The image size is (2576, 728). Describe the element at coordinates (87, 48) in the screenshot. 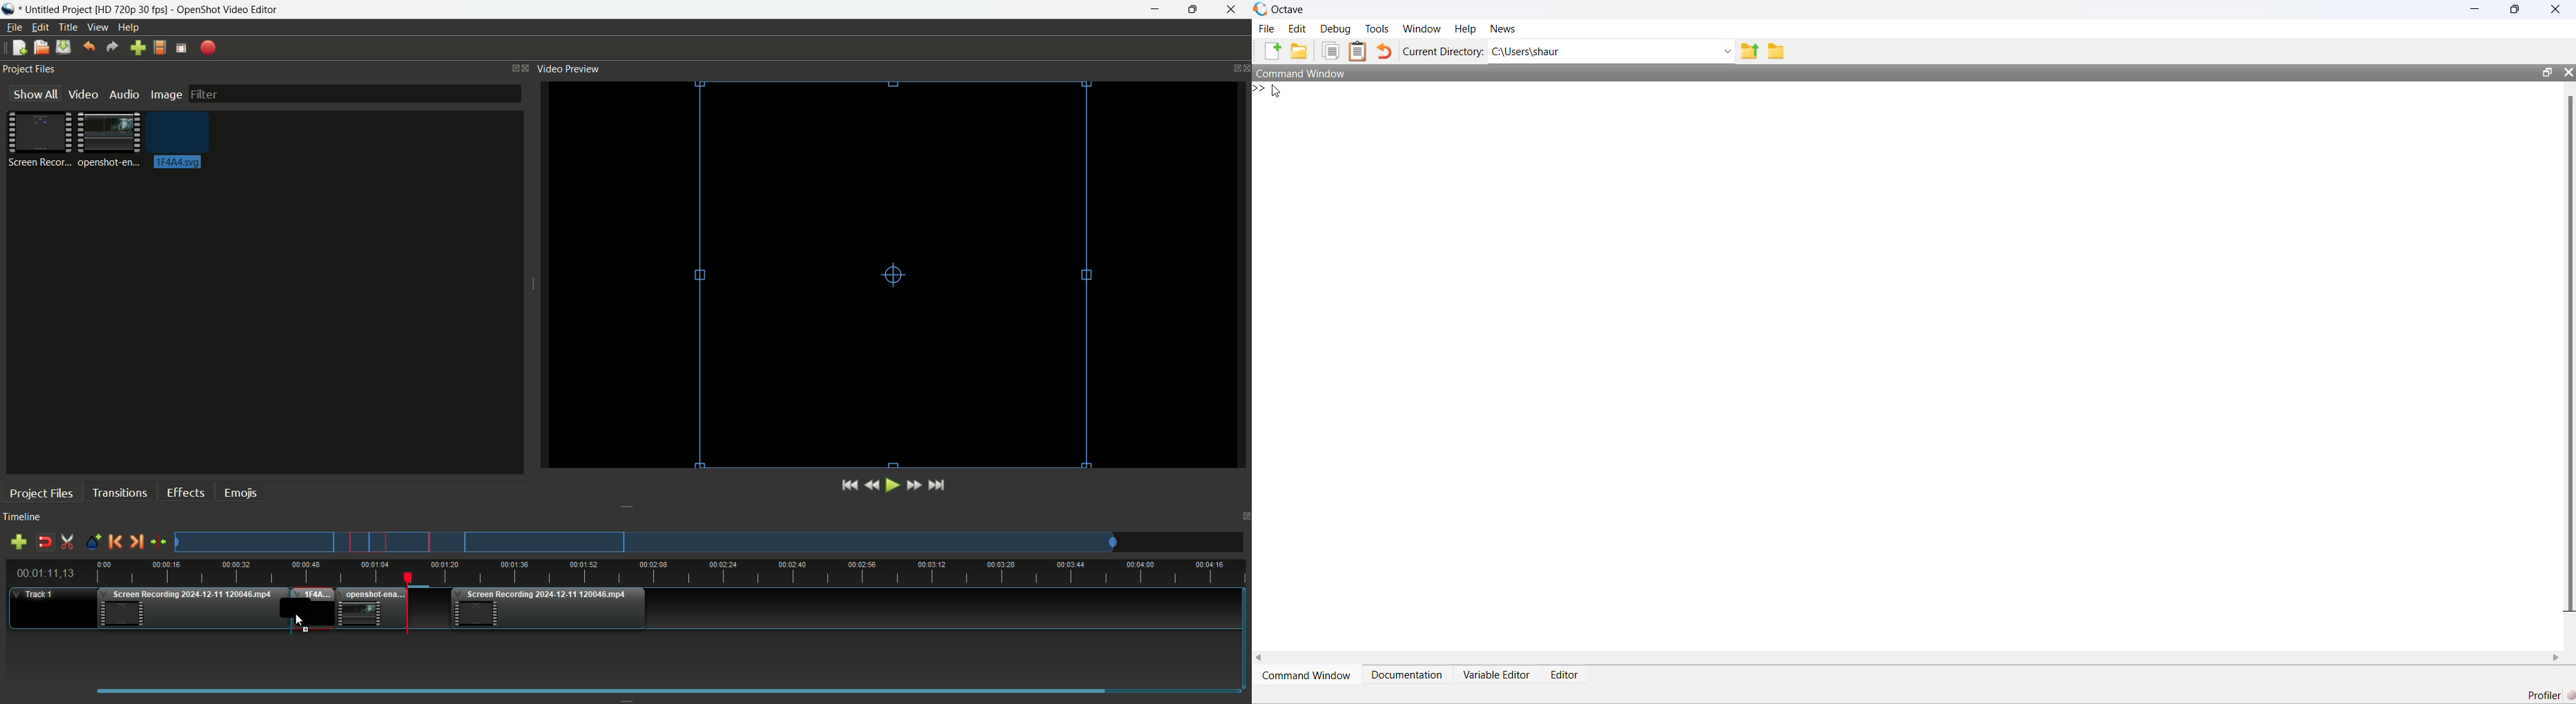

I see `Undo` at that location.